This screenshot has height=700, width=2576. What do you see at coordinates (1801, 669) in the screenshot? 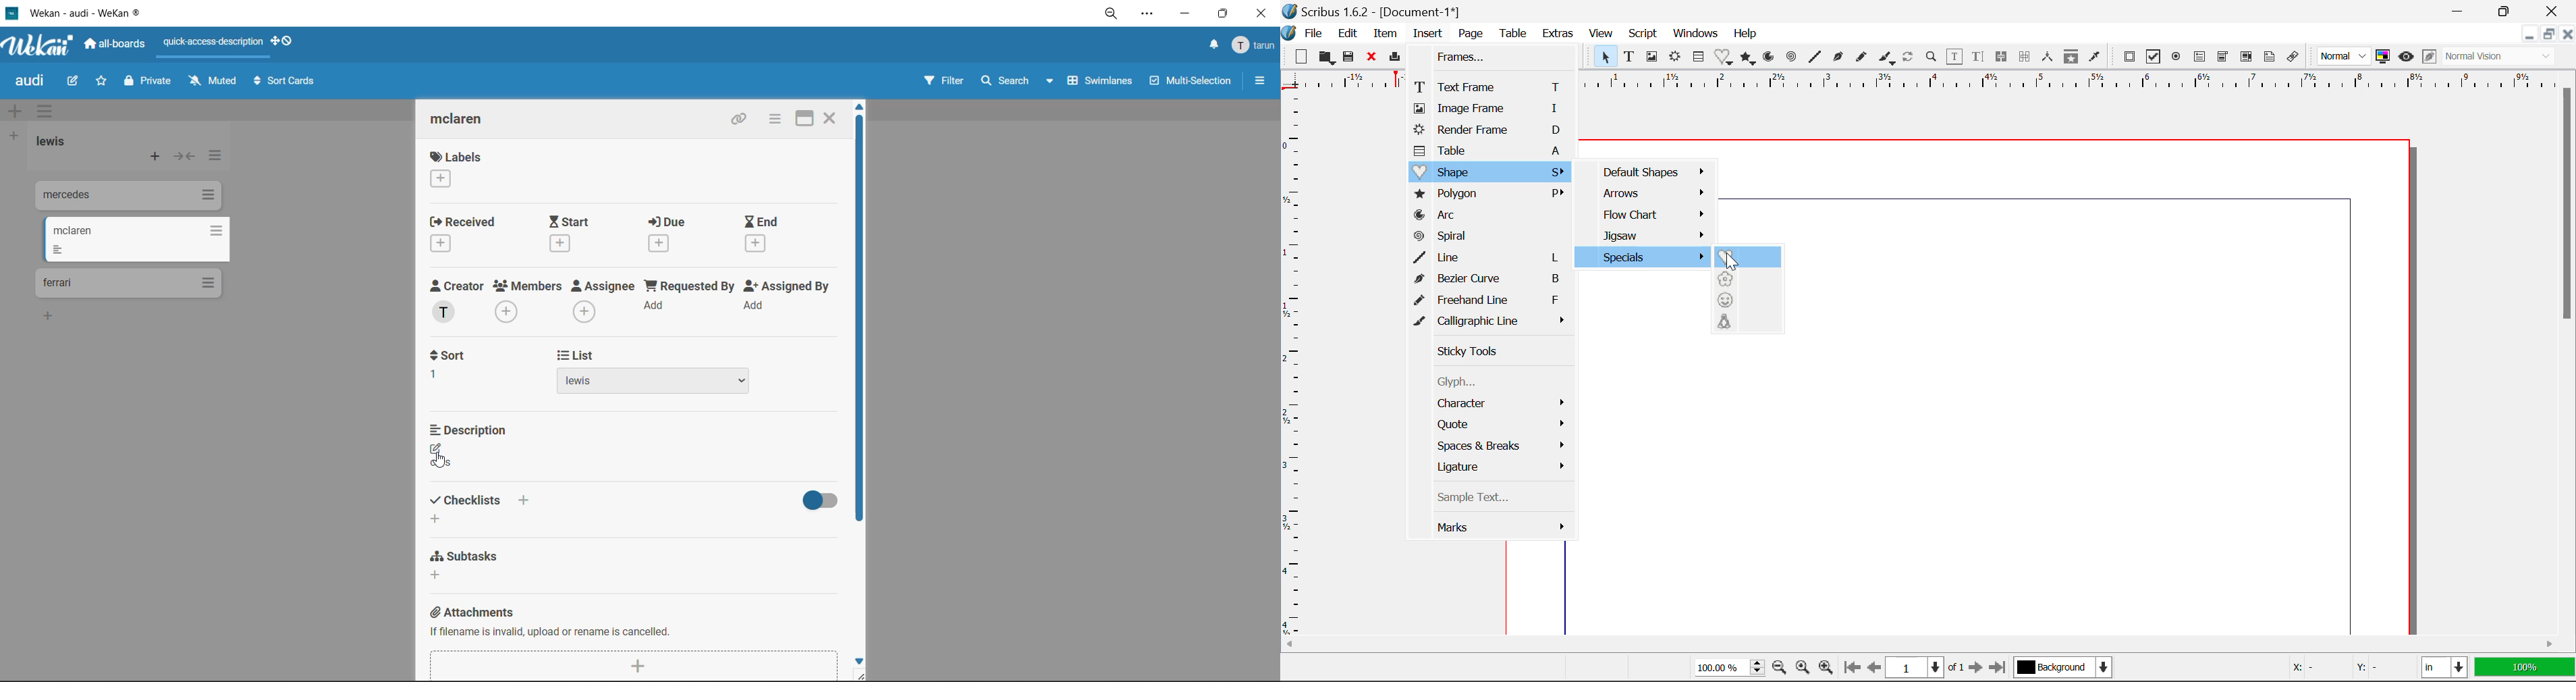
I see `Zoom to 100%` at bounding box center [1801, 669].